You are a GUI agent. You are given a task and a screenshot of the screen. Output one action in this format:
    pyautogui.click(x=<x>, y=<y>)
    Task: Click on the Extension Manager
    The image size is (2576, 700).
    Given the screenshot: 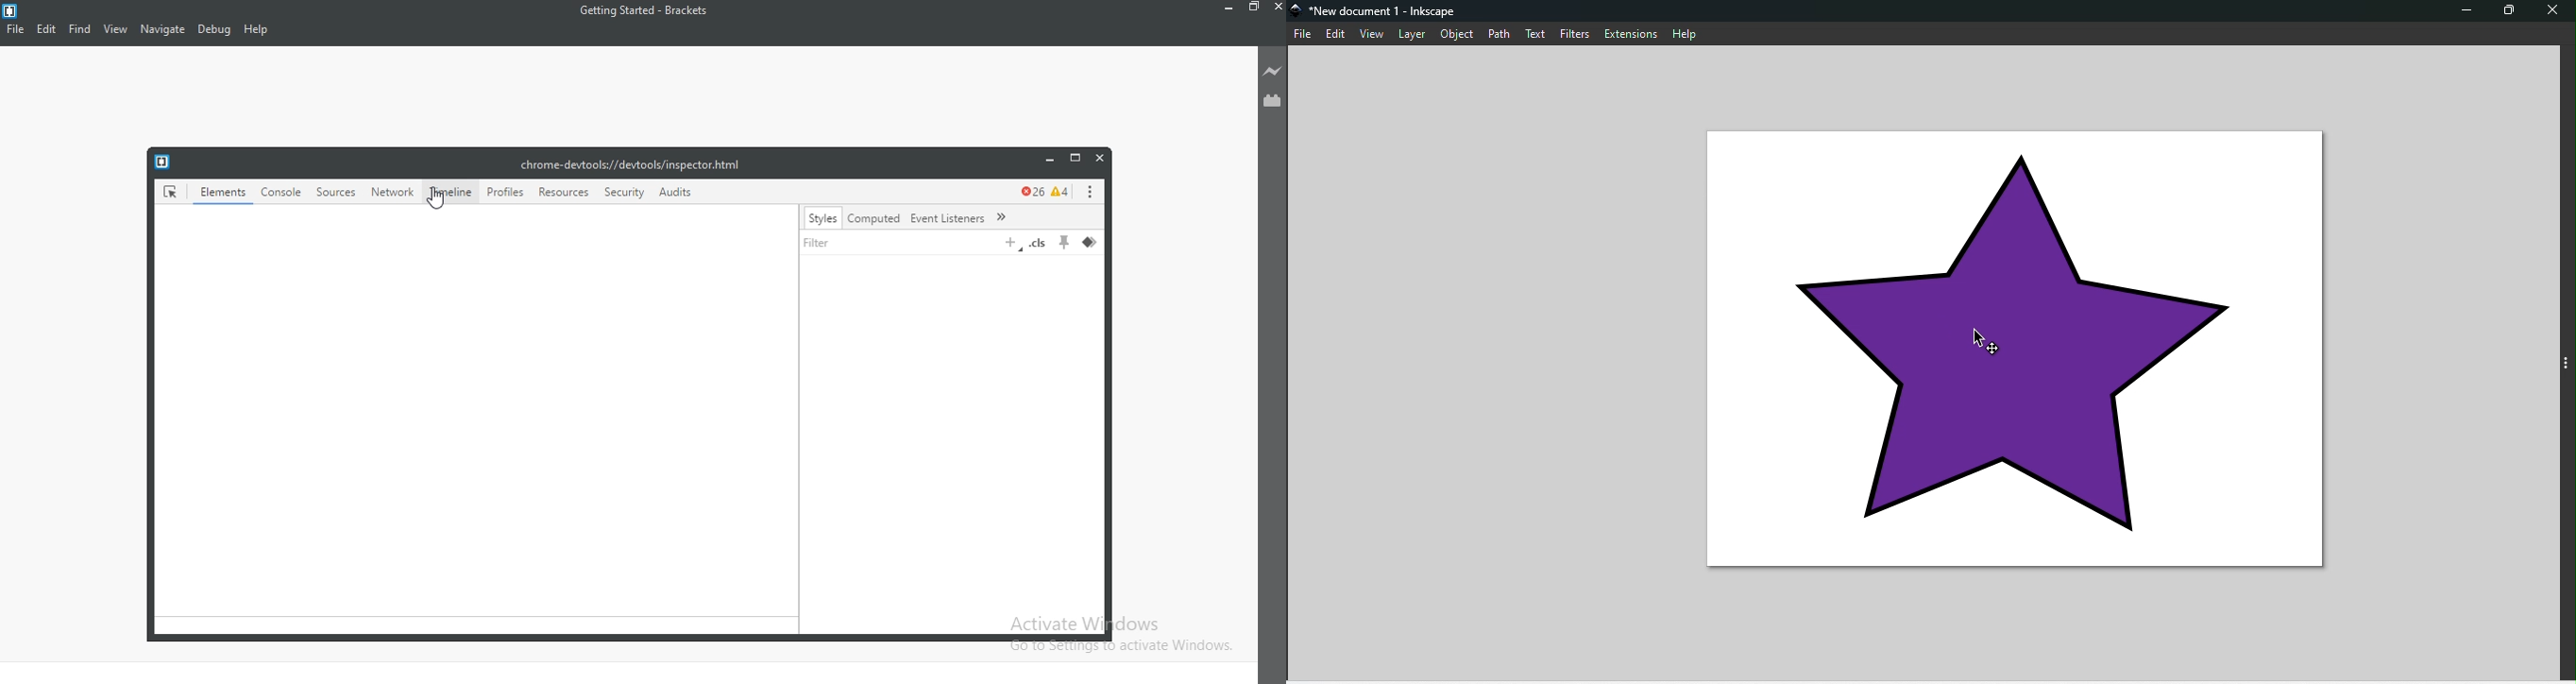 What is the action you would take?
    pyautogui.click(x=1272, y=98)
    